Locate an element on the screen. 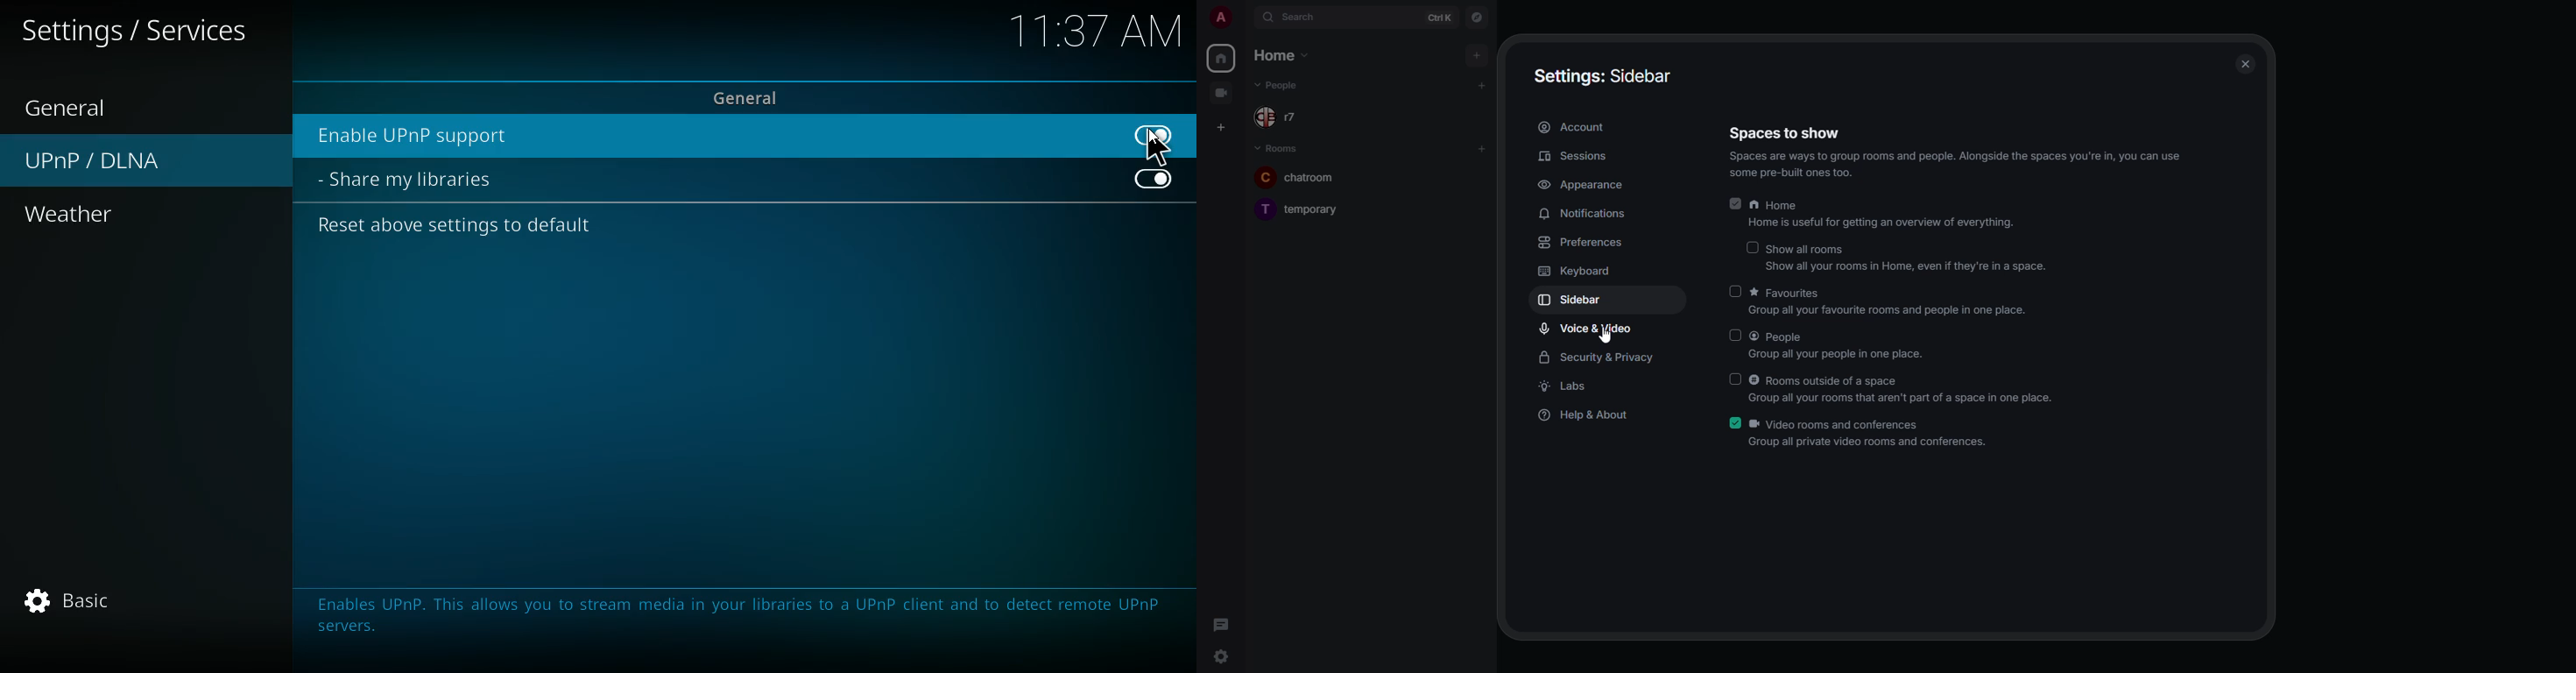 The image size is (2576, 700). weather is located at coordinates (109, 216).